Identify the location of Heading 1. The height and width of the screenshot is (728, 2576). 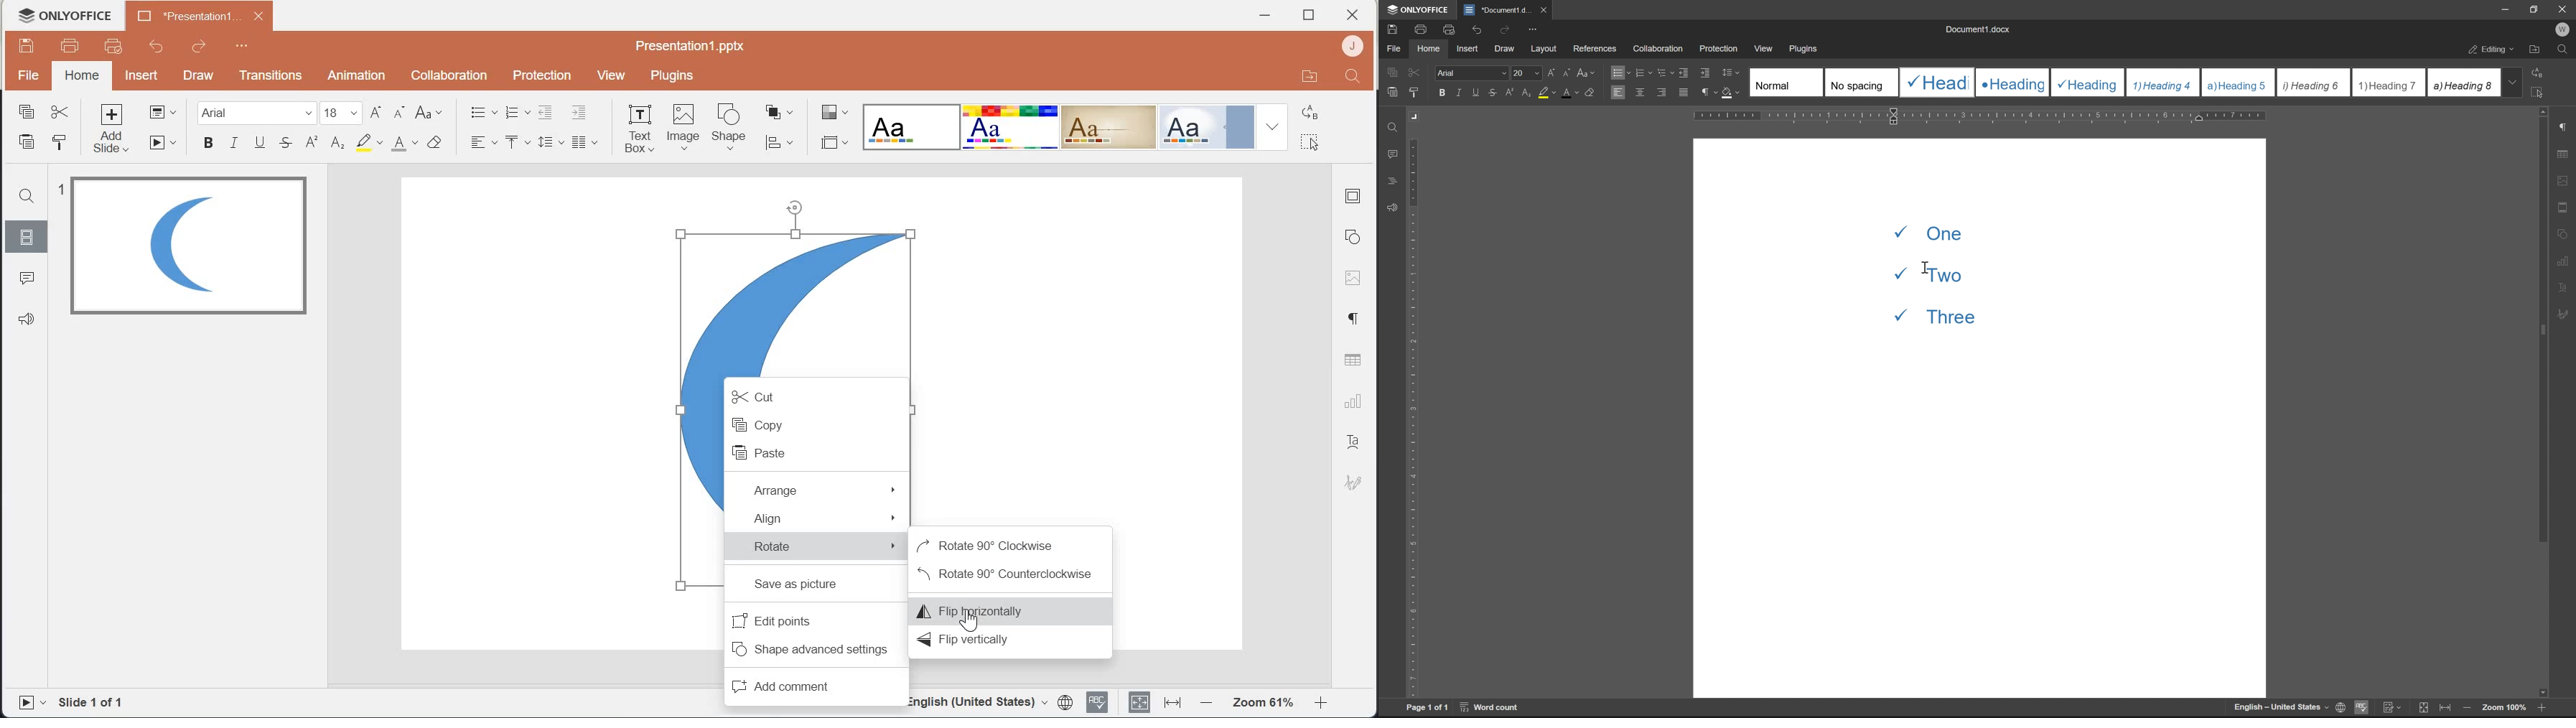
(1935, 82).